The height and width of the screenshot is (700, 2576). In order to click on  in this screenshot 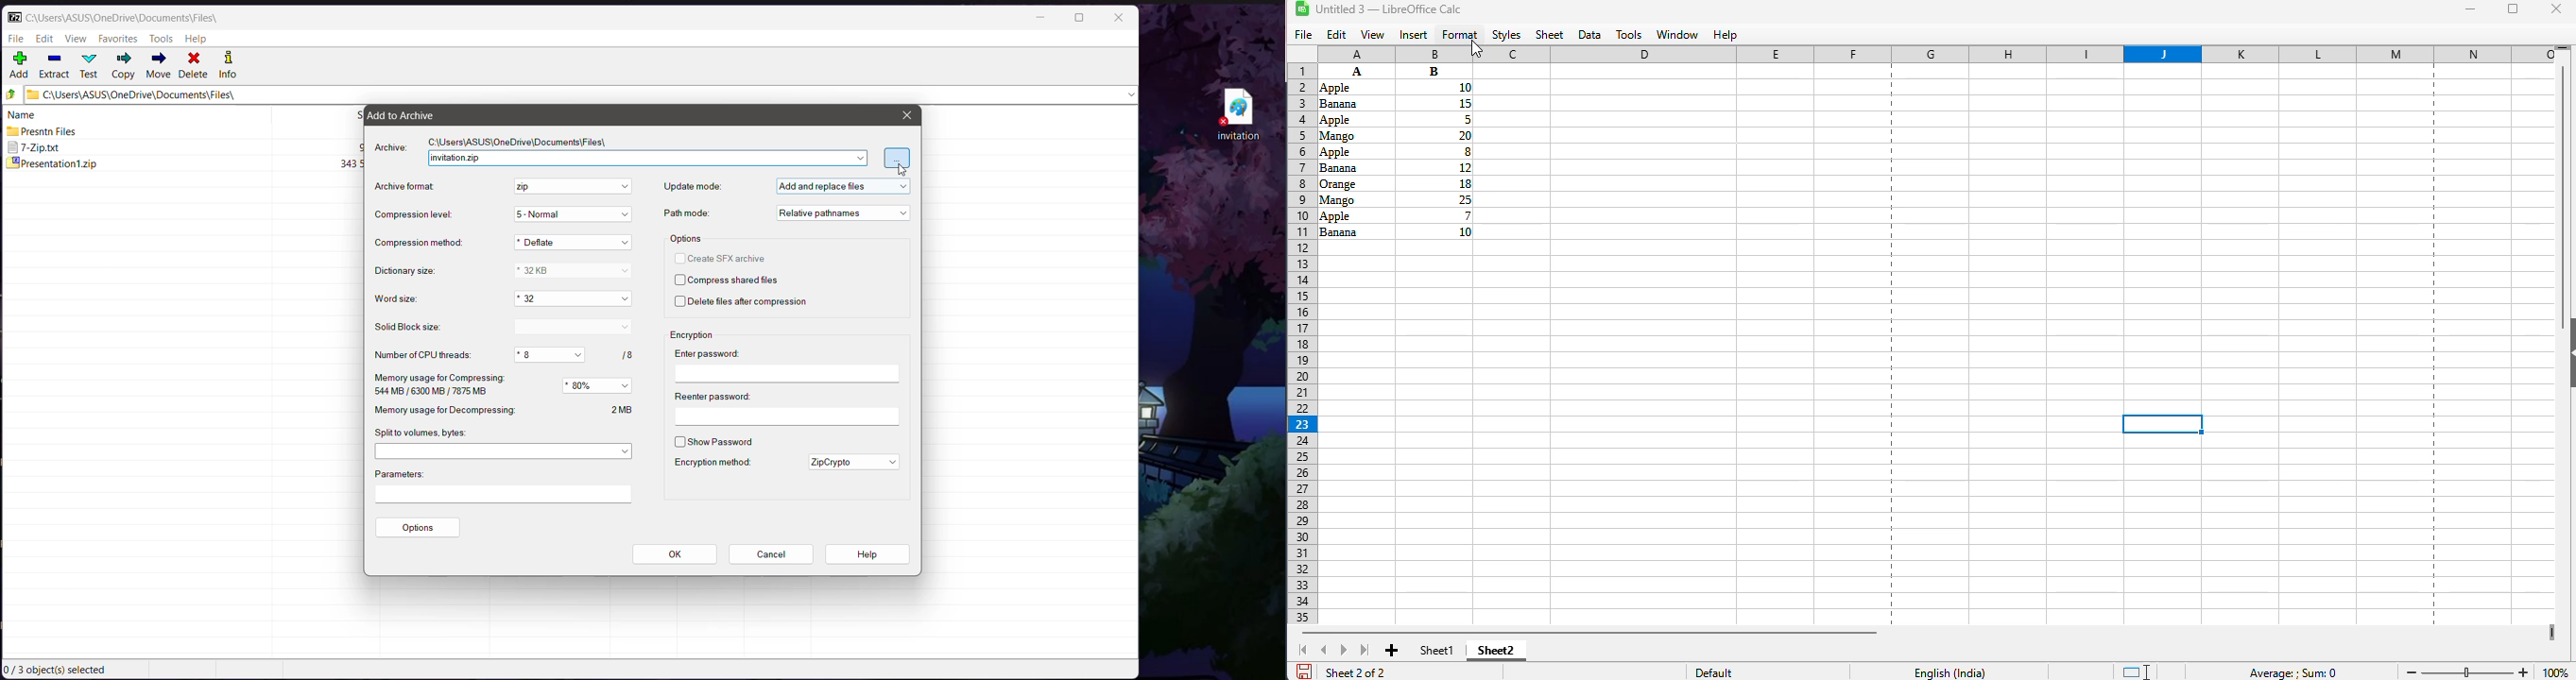, I will do `click(1434, 87)`.